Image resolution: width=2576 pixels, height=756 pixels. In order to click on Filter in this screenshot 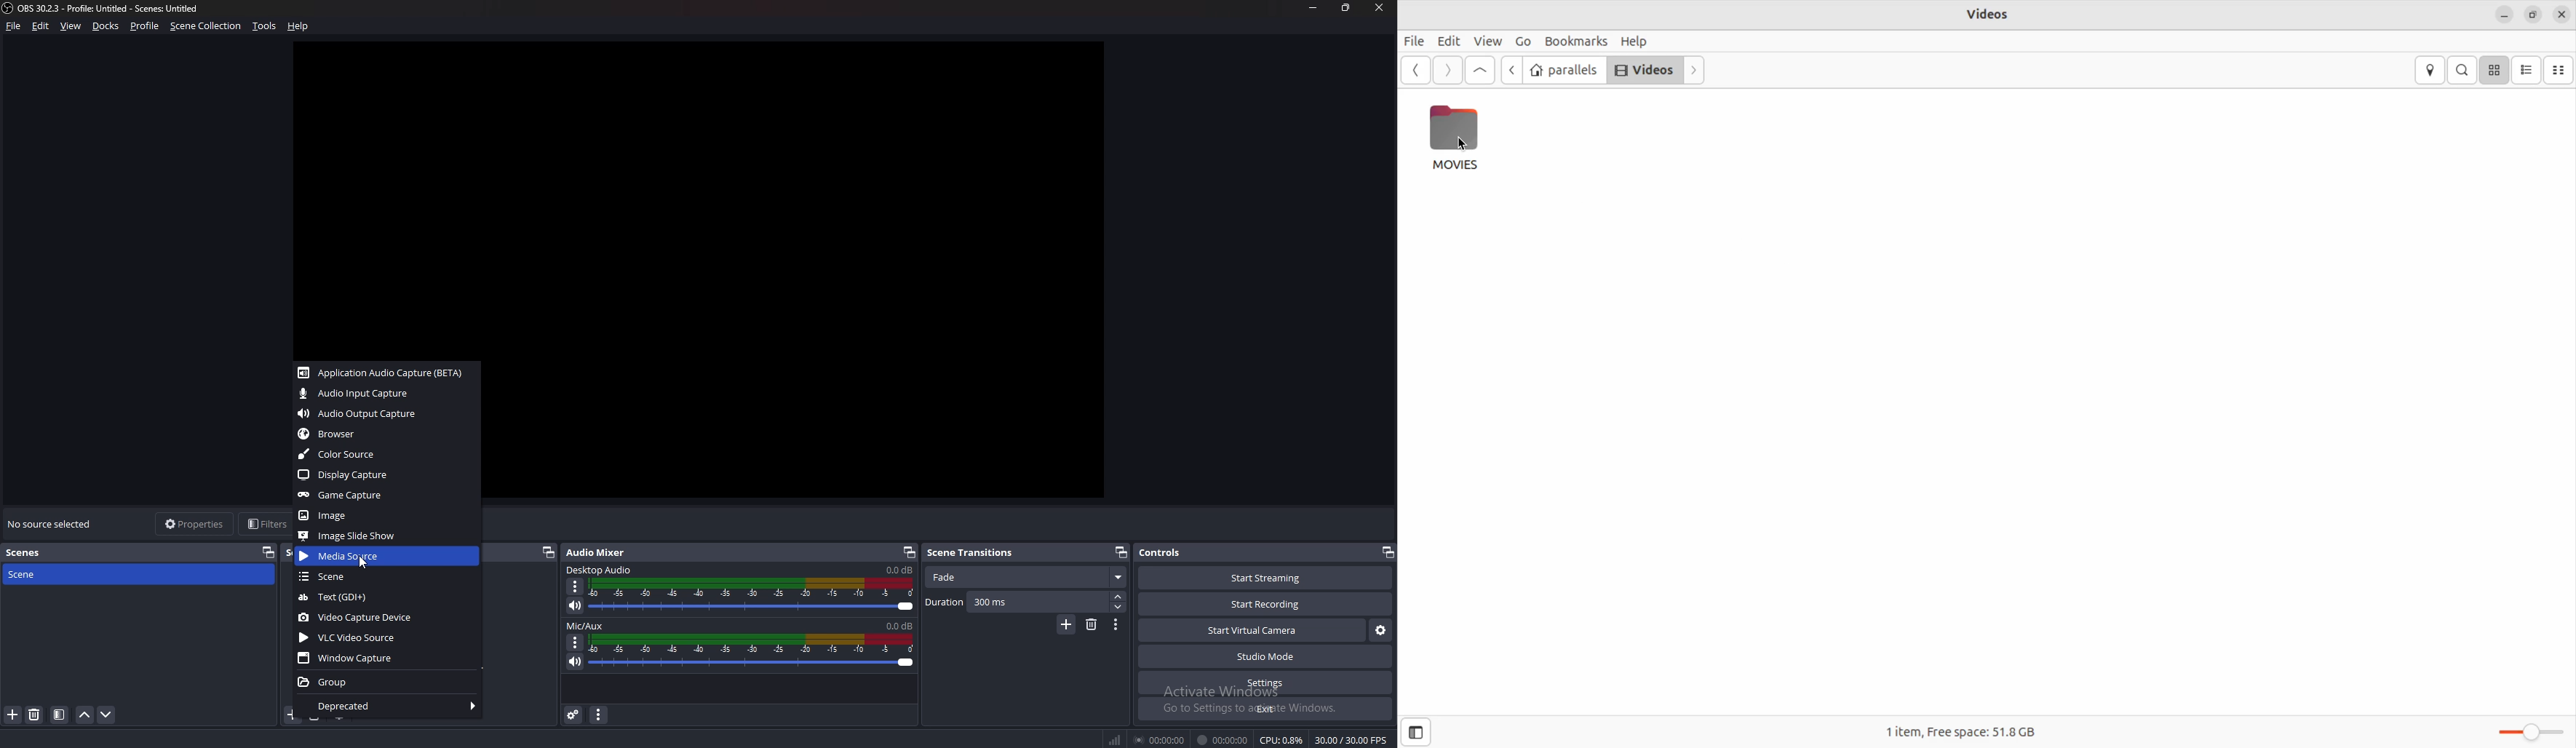, I will do `click(60, 715)`.